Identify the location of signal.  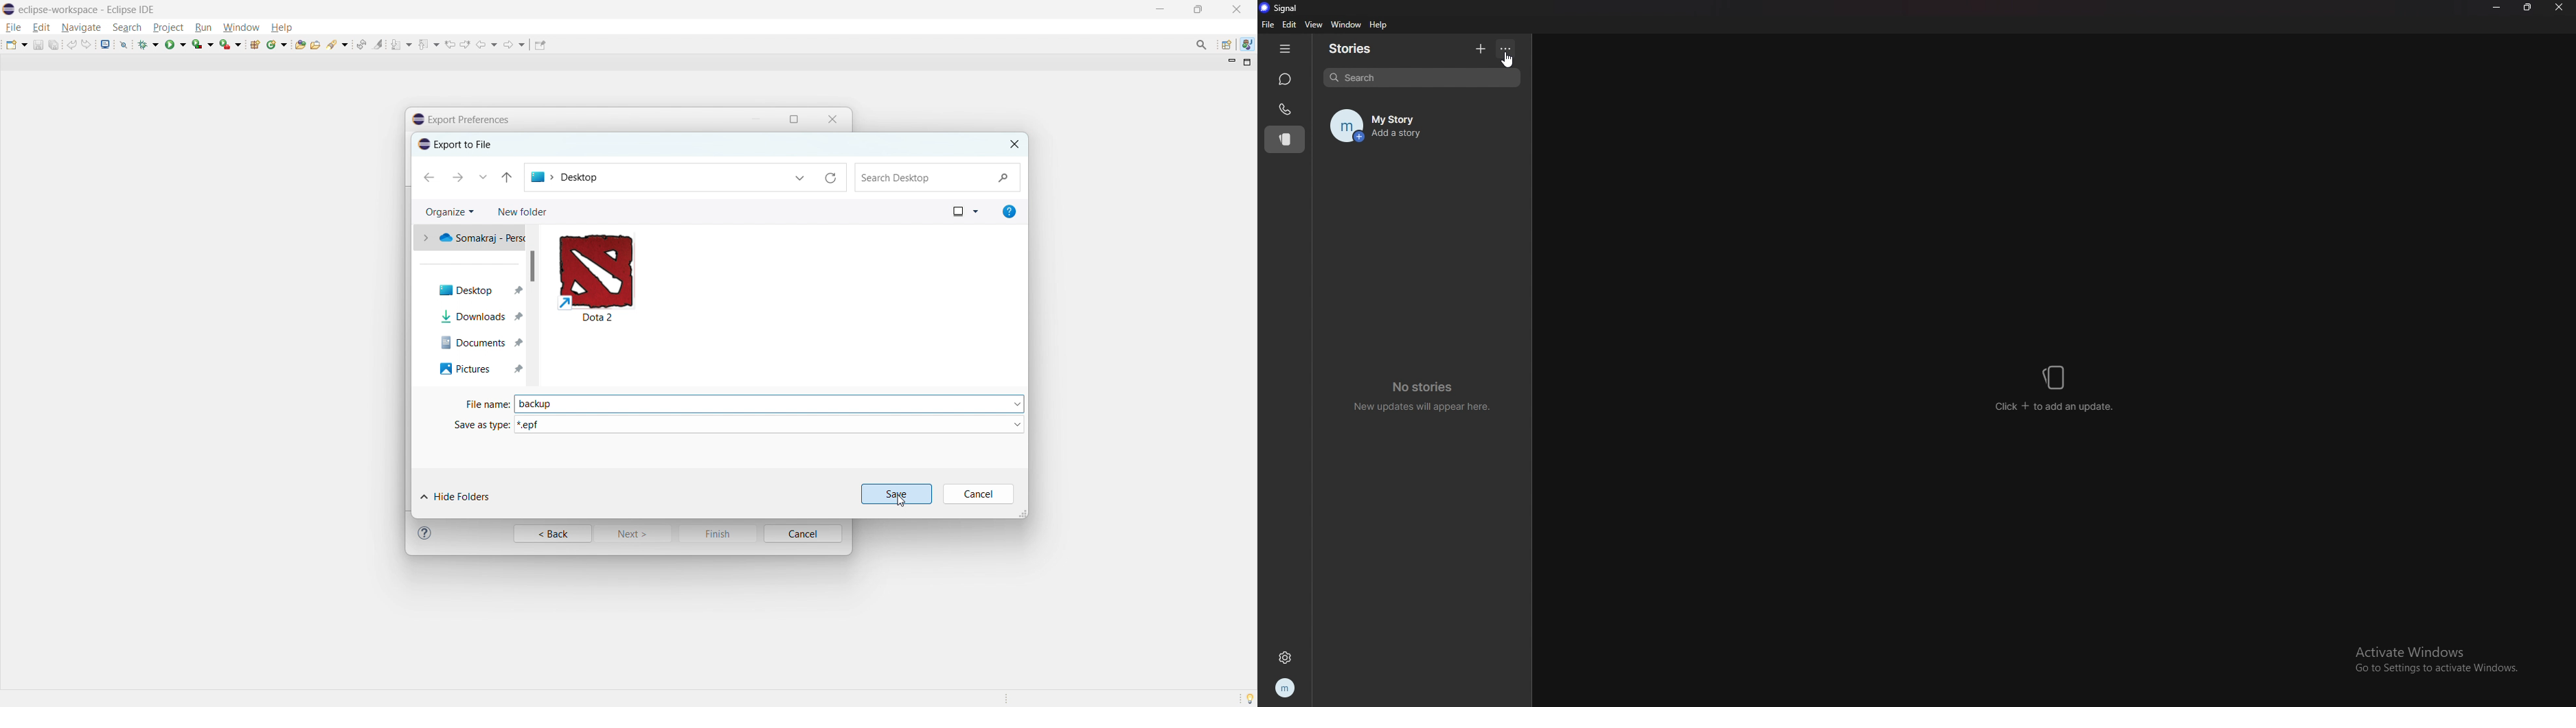
(1281, 8).